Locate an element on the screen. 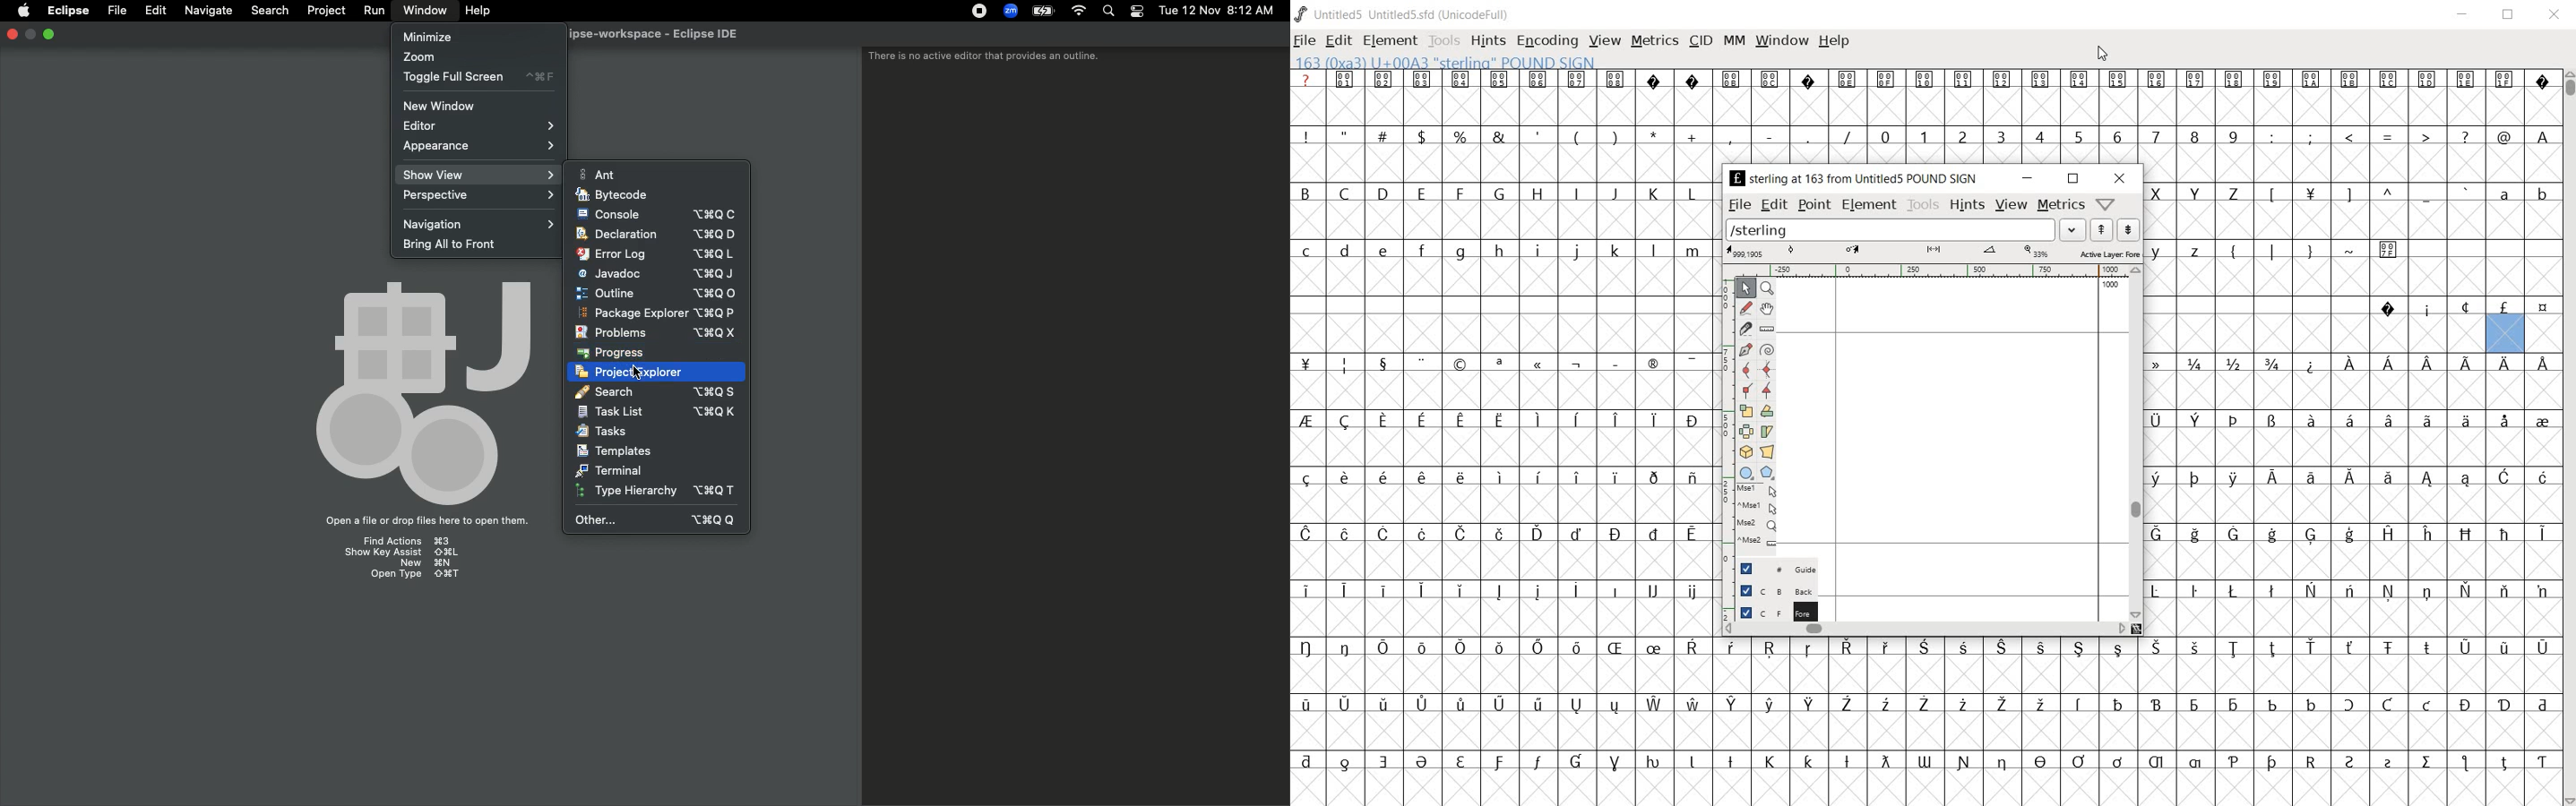 This screenshot has width=2576, height=812. Symbol is located at coordinates (1537, 417).